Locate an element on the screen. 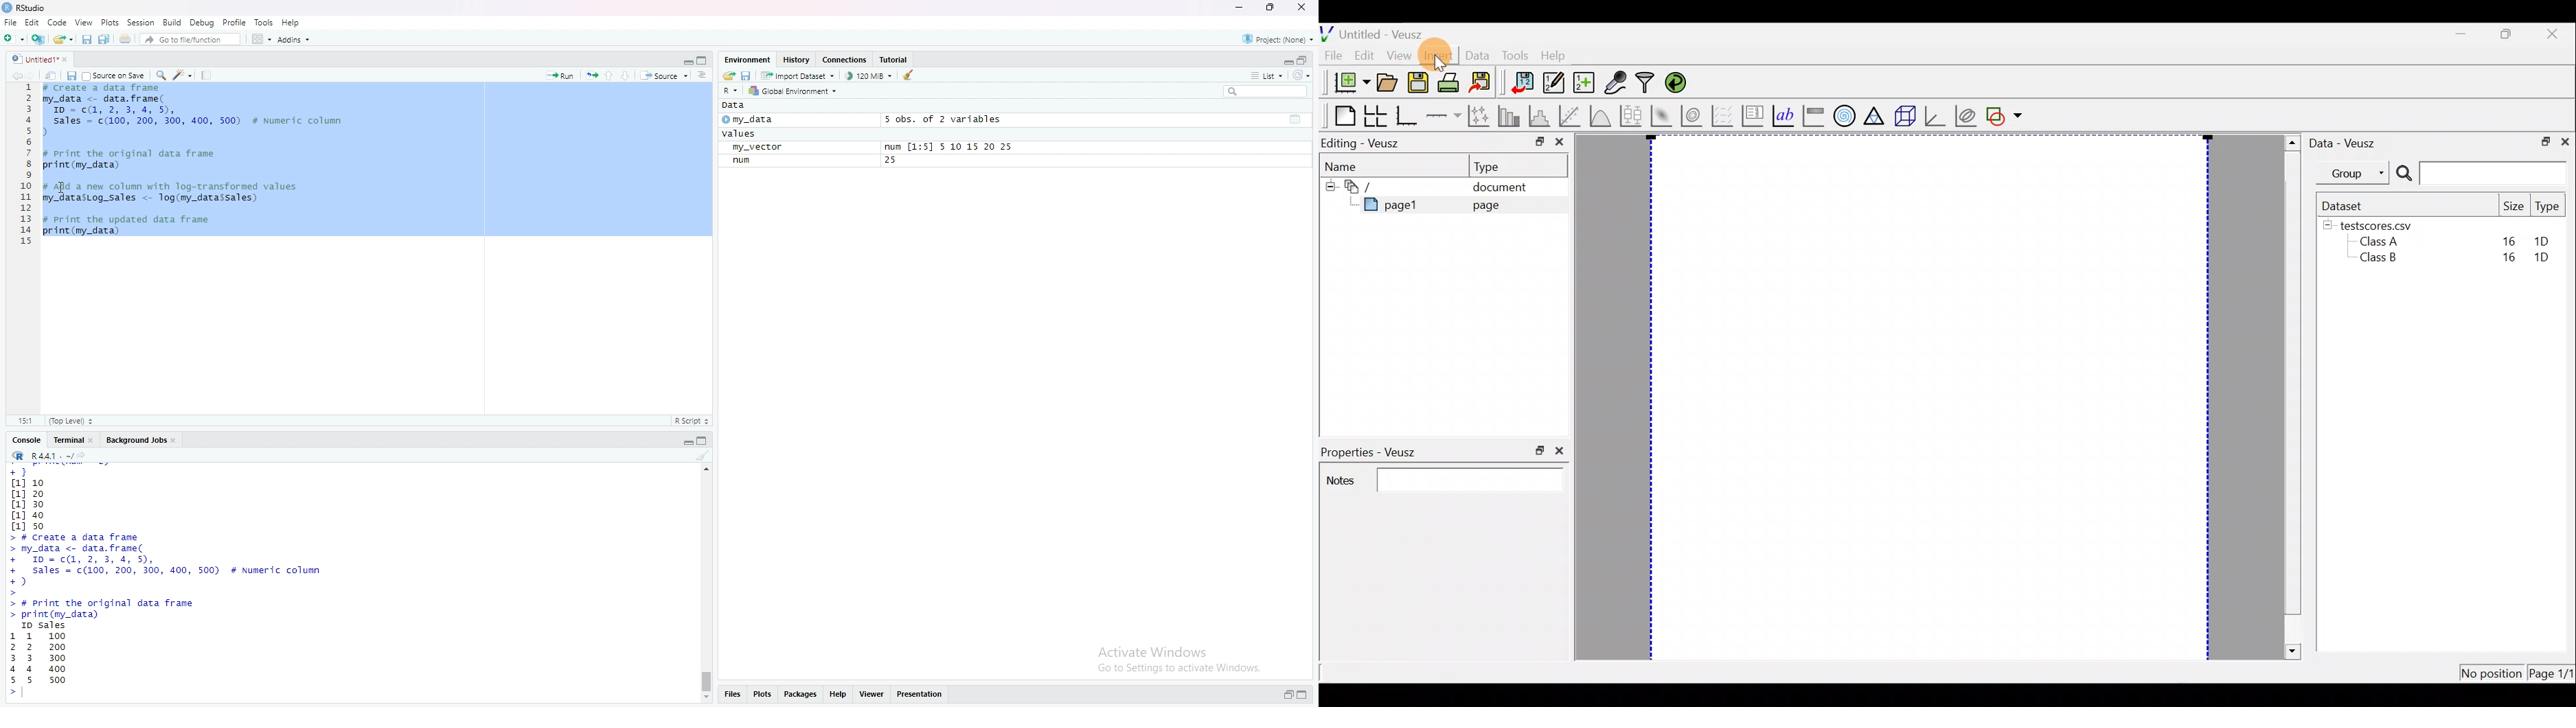 The width and height of the screenshot is (2576, 728). # Print the original frame is located at coordinates (144, 152).